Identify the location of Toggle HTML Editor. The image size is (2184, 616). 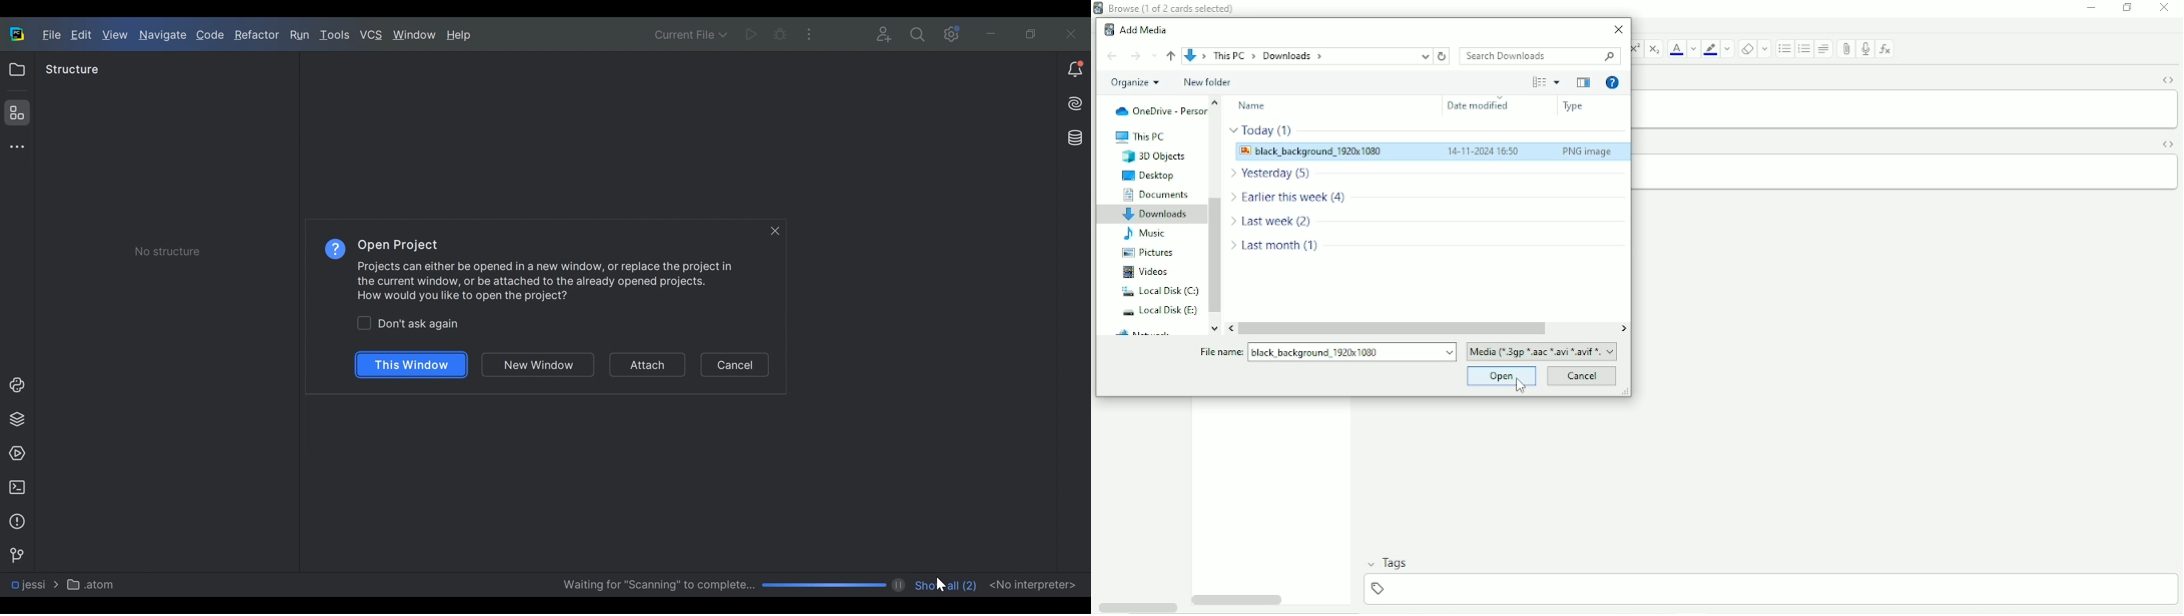
(1139, 605).